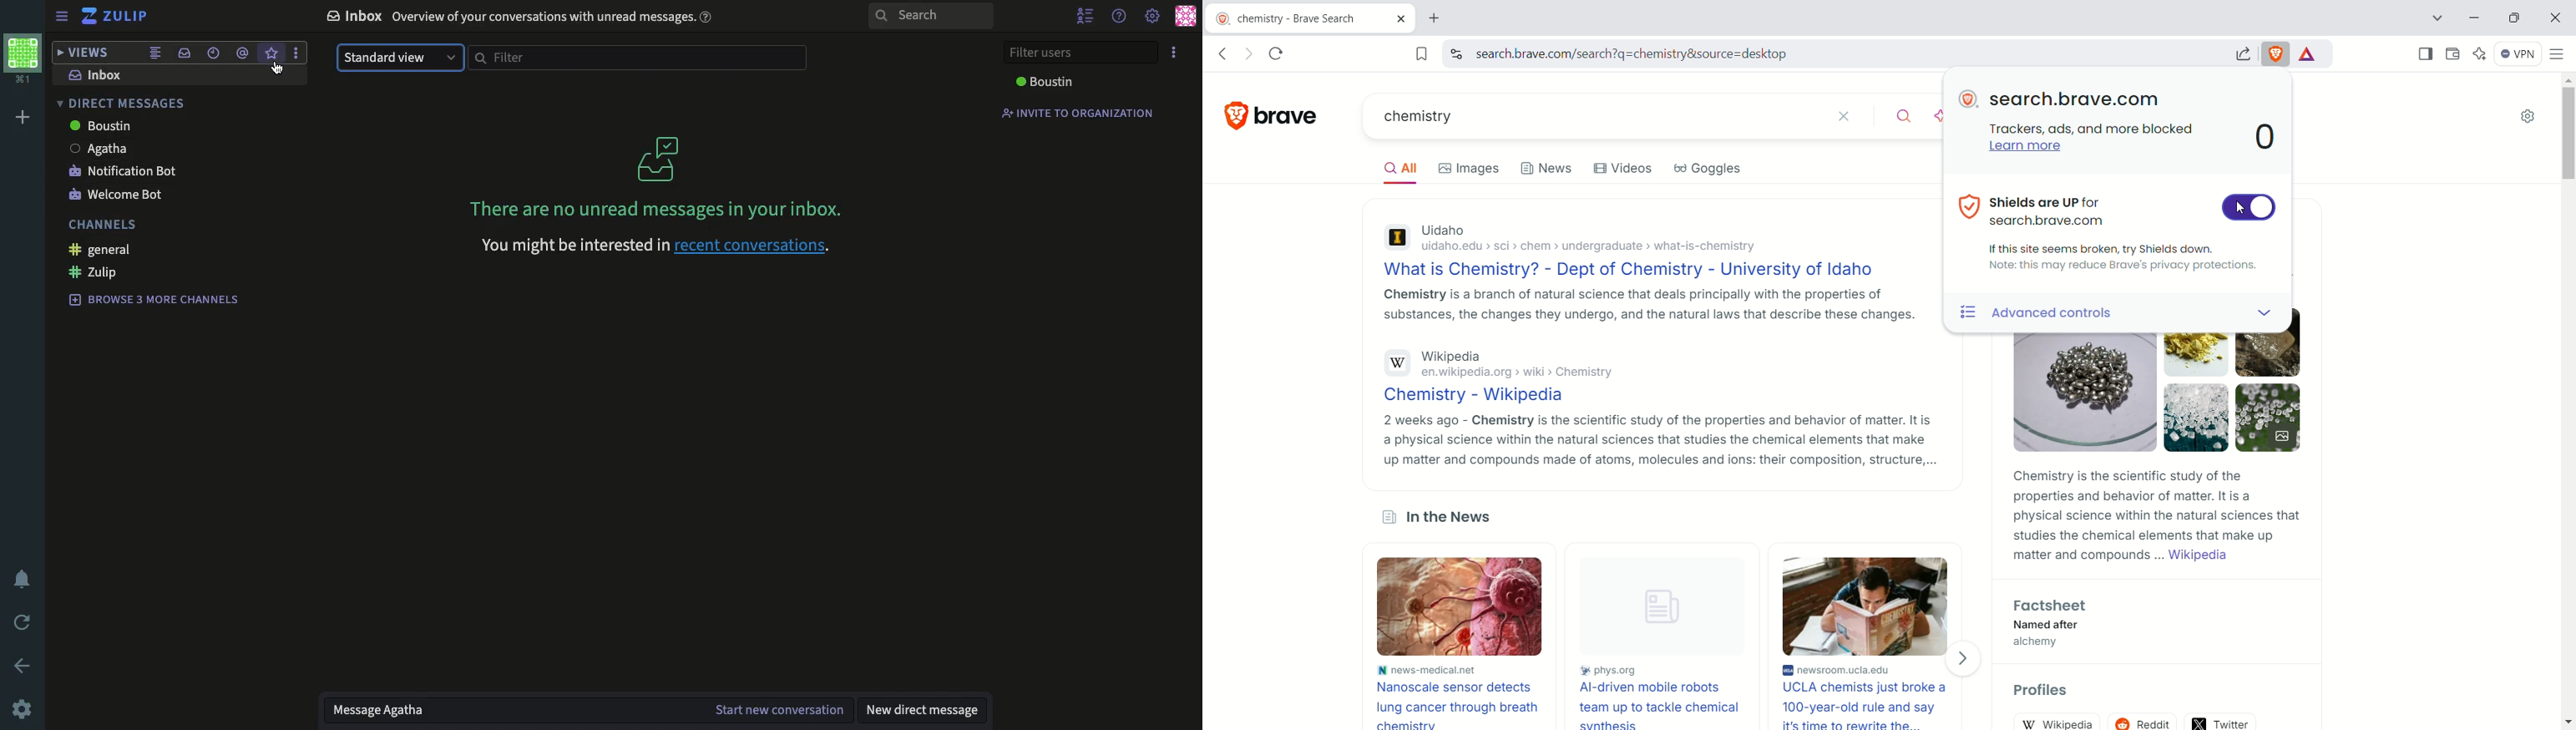 The width and height of the screenshot is (2576, 756). I want to click on Boustin, so click(1045, 84).